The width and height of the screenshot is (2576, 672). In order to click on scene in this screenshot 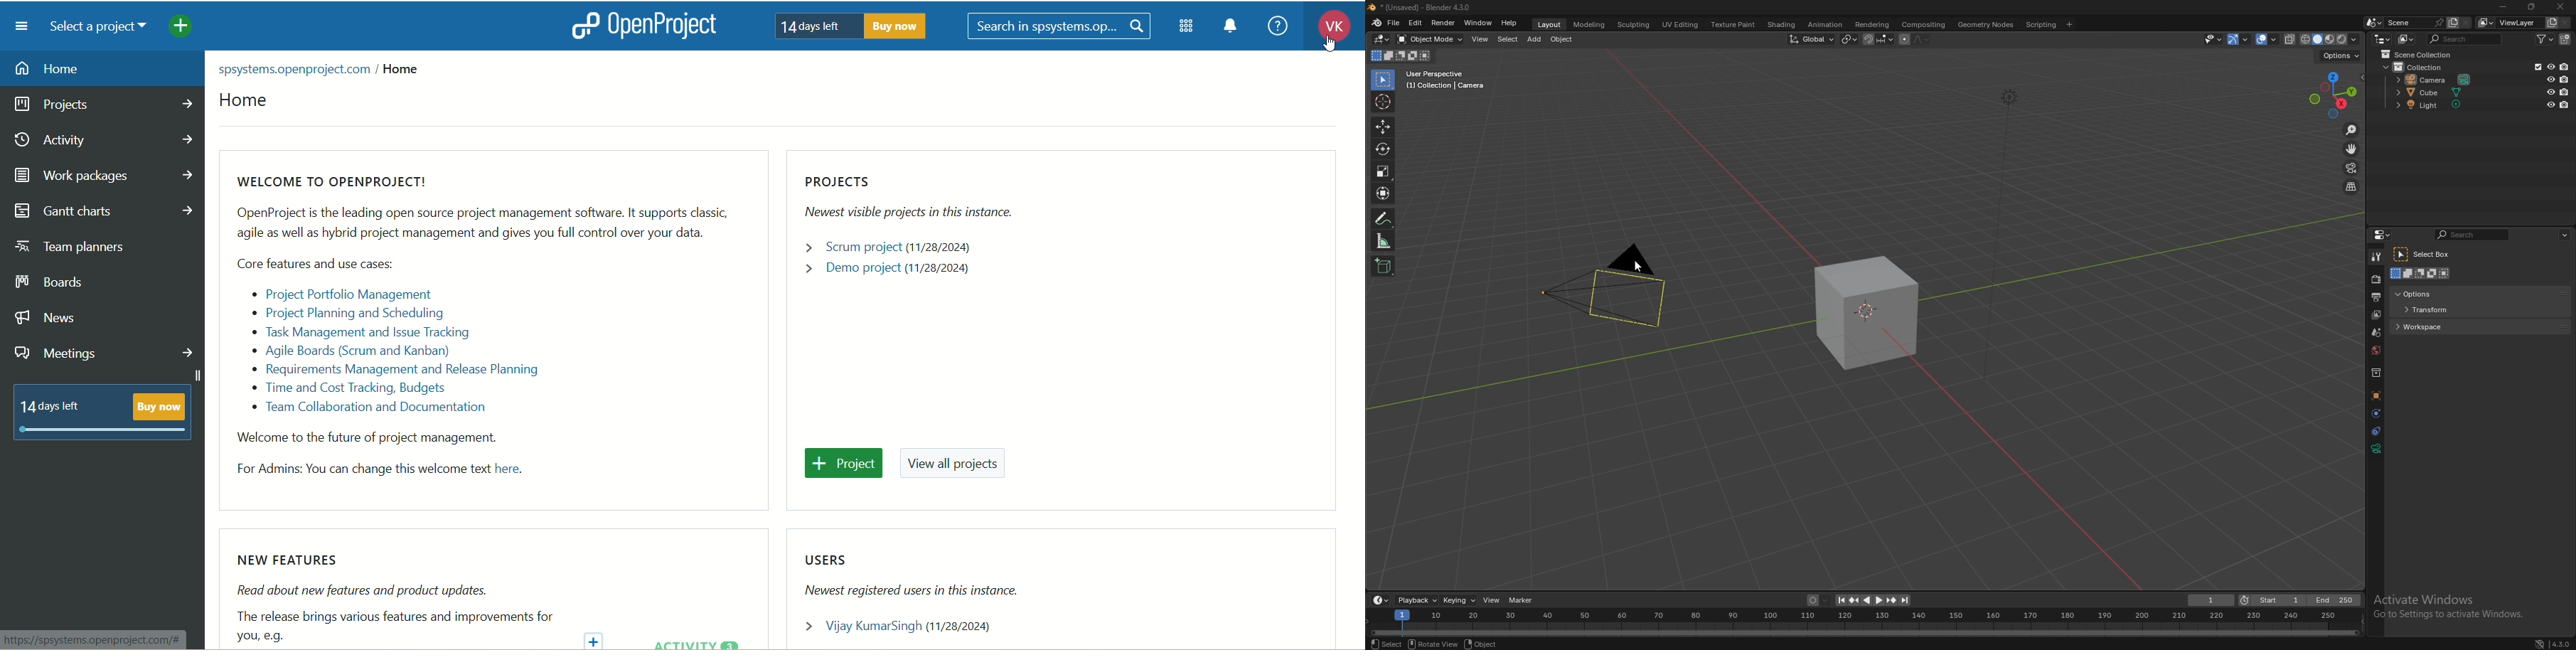, I will do `click(2413, 23)`.